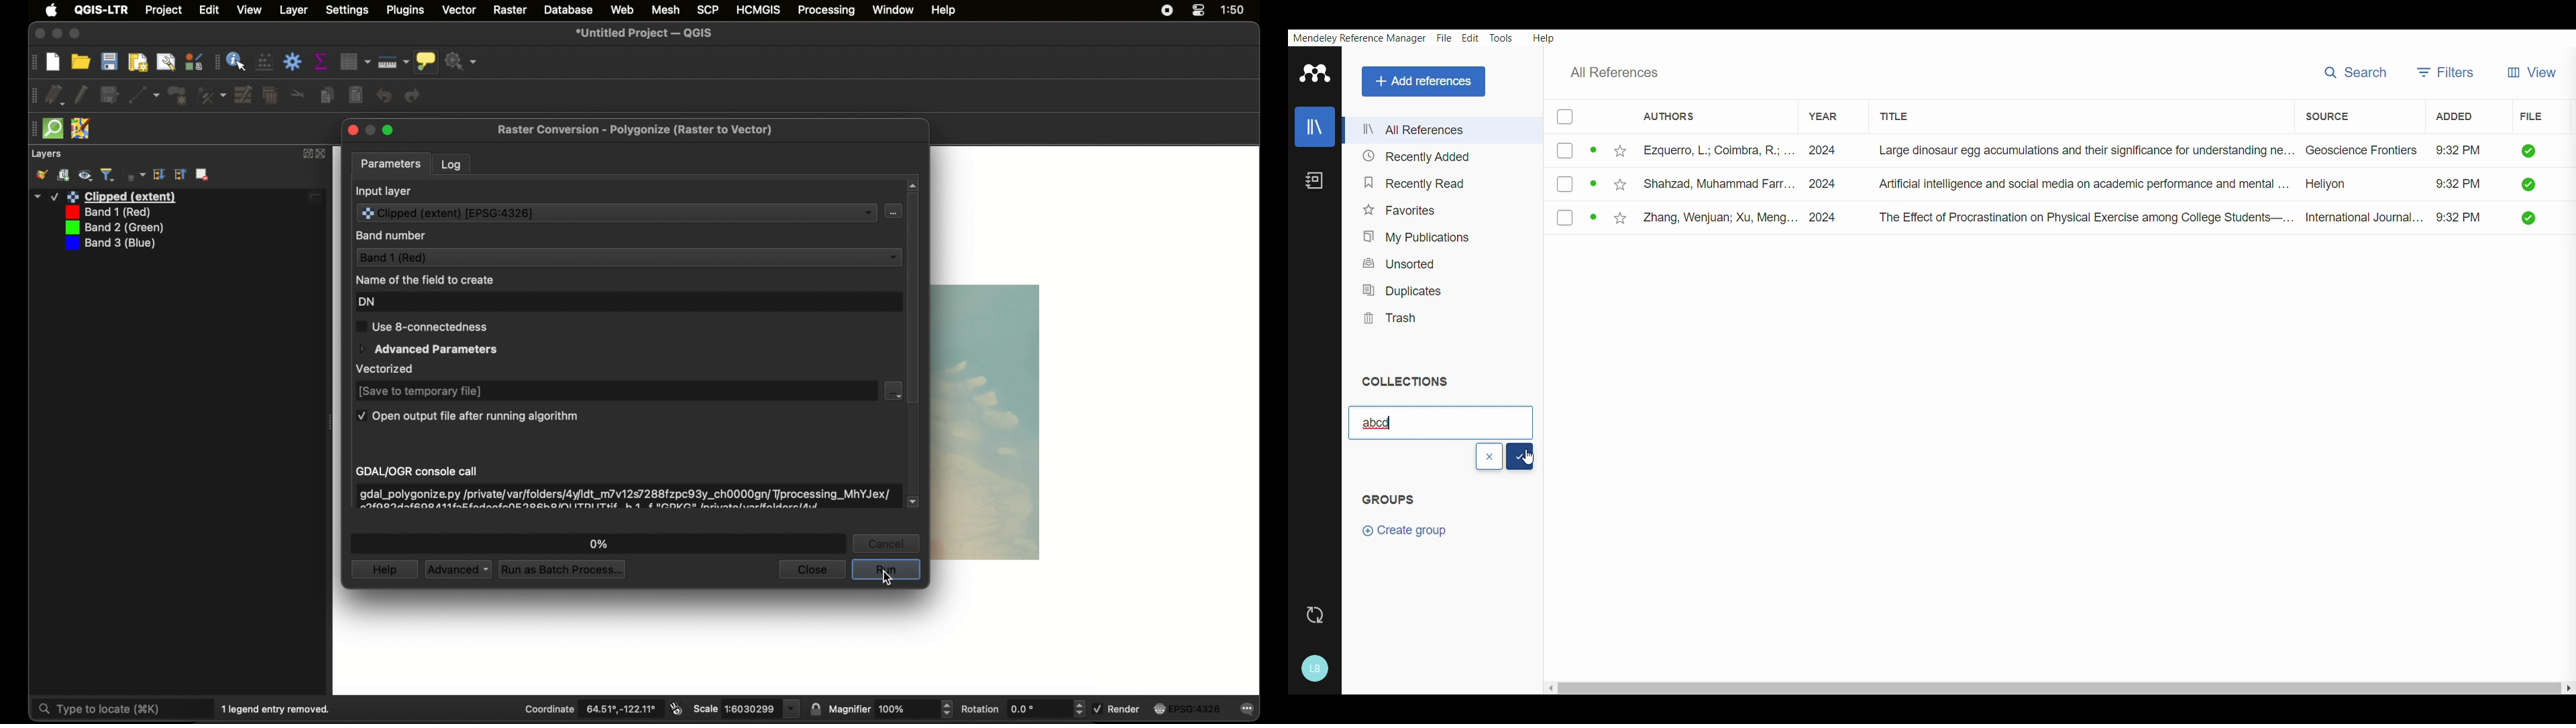 The image size is (2576, 728). Describe the element at coordinates (1439, 421) in the screenshot. I see `Textbox` at that location.